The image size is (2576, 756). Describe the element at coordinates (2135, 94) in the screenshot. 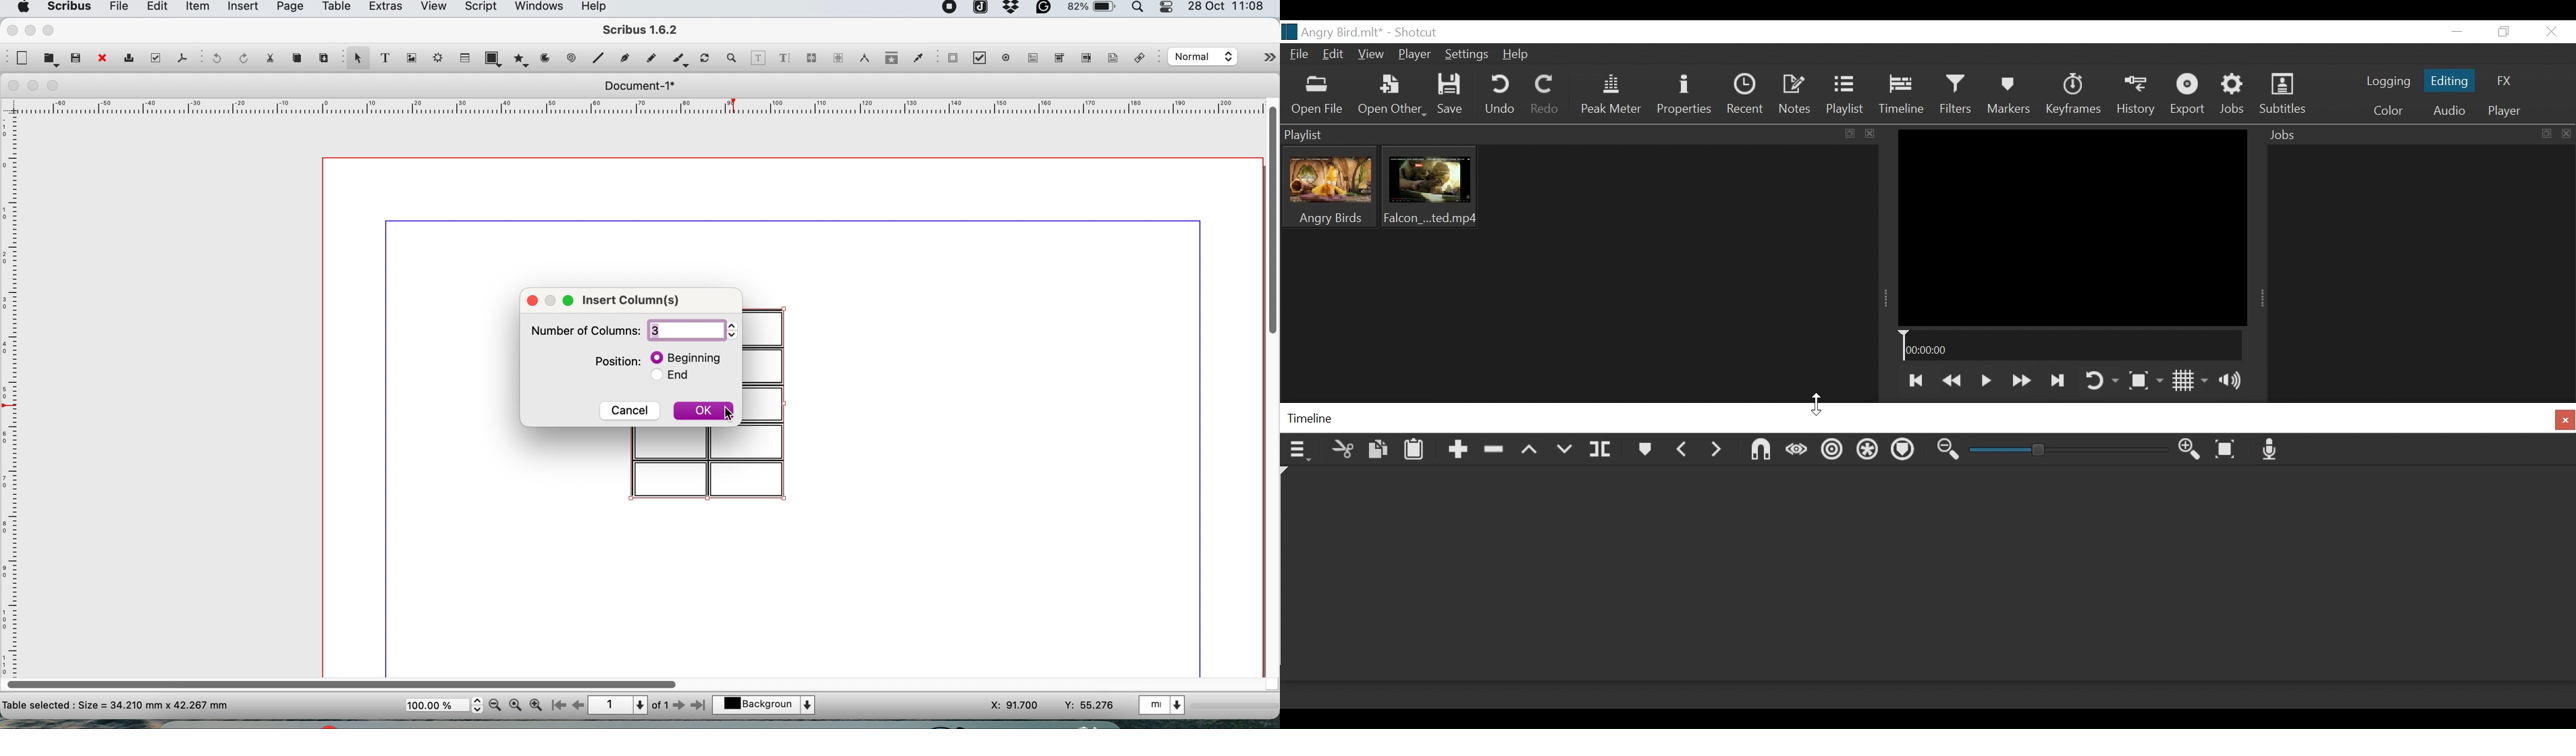

I see `History` at that location.